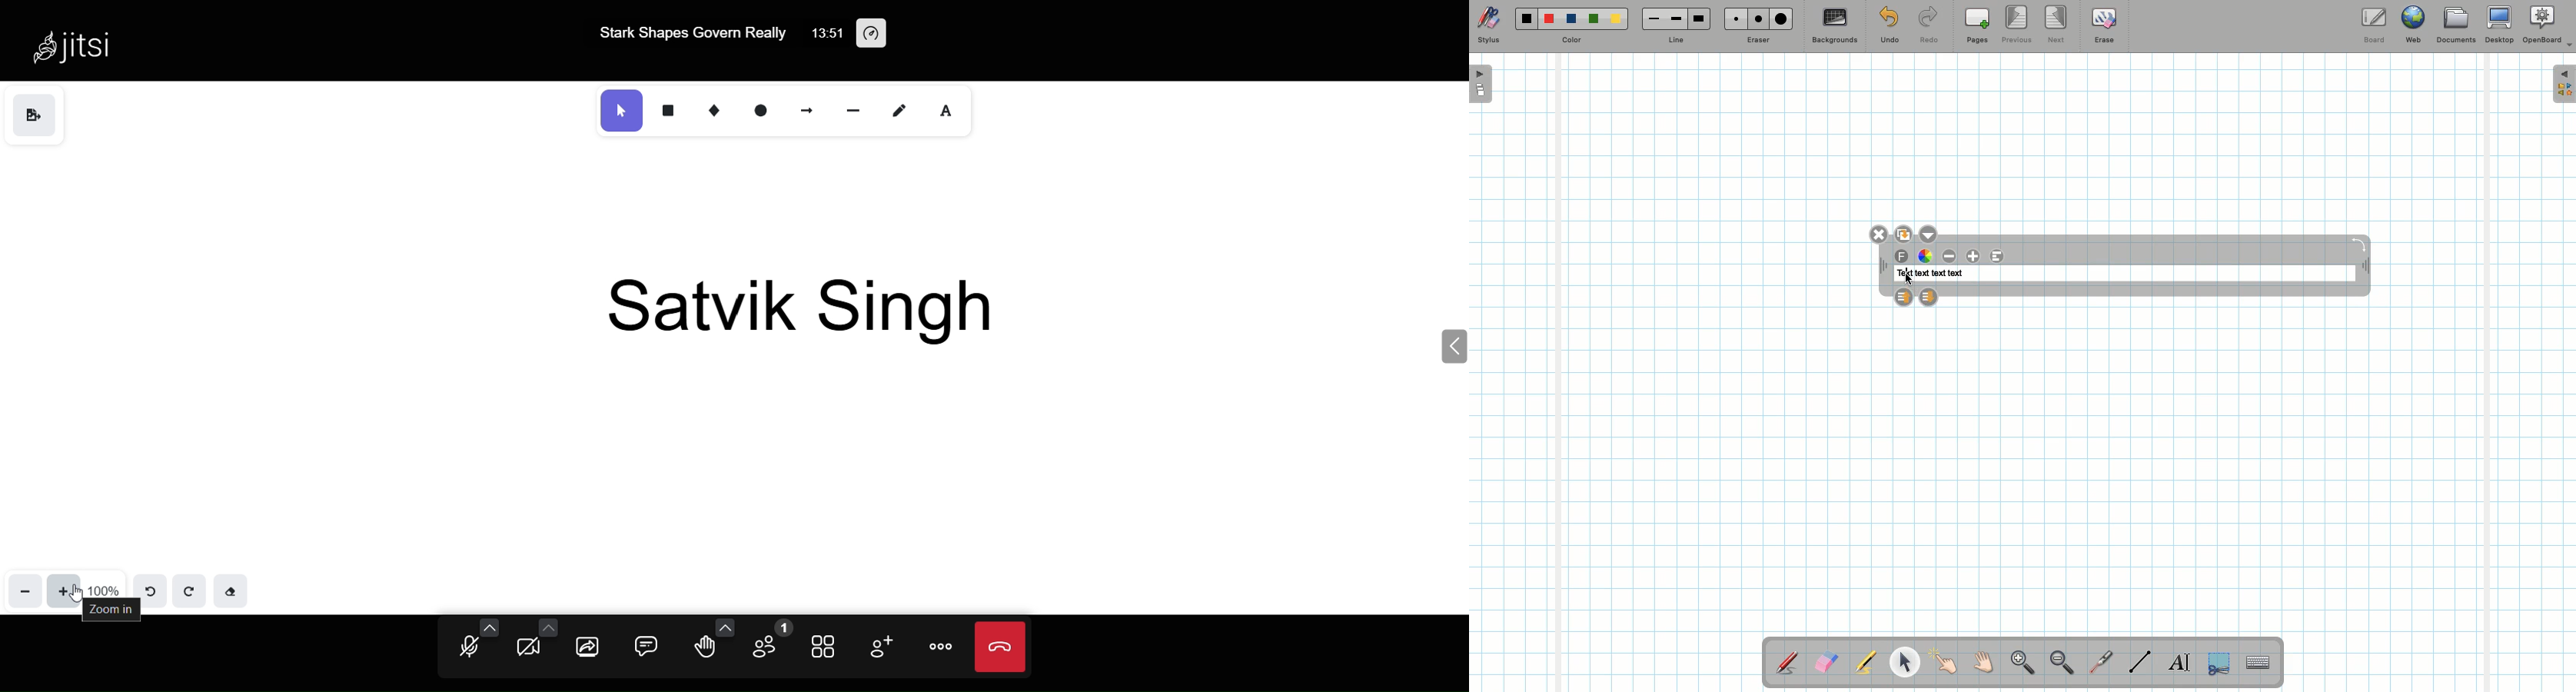 Image resolution: width=2576 pixels, height=700 pixels. What do you see at coordinates (830, 34) in the screenshot?
I see `13:51` at bounding box center [830, 34].